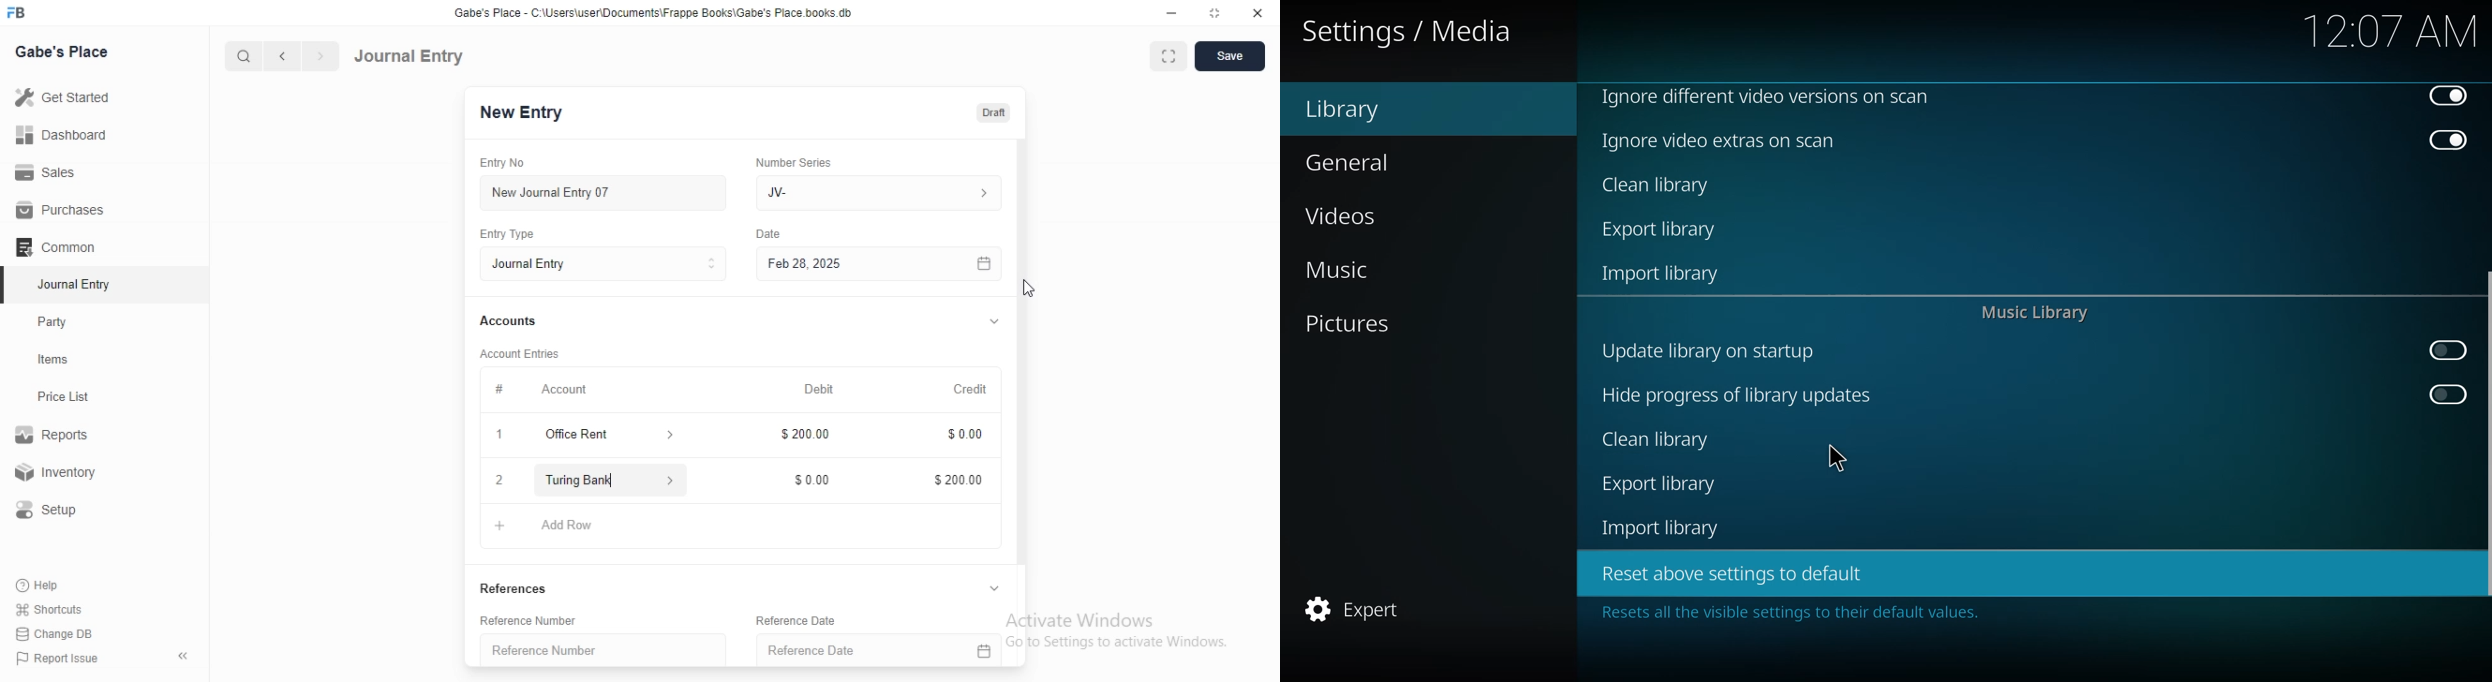 The height and width of the screenshot is (700, 2492). I want to click on Setup, so click(54, 510).